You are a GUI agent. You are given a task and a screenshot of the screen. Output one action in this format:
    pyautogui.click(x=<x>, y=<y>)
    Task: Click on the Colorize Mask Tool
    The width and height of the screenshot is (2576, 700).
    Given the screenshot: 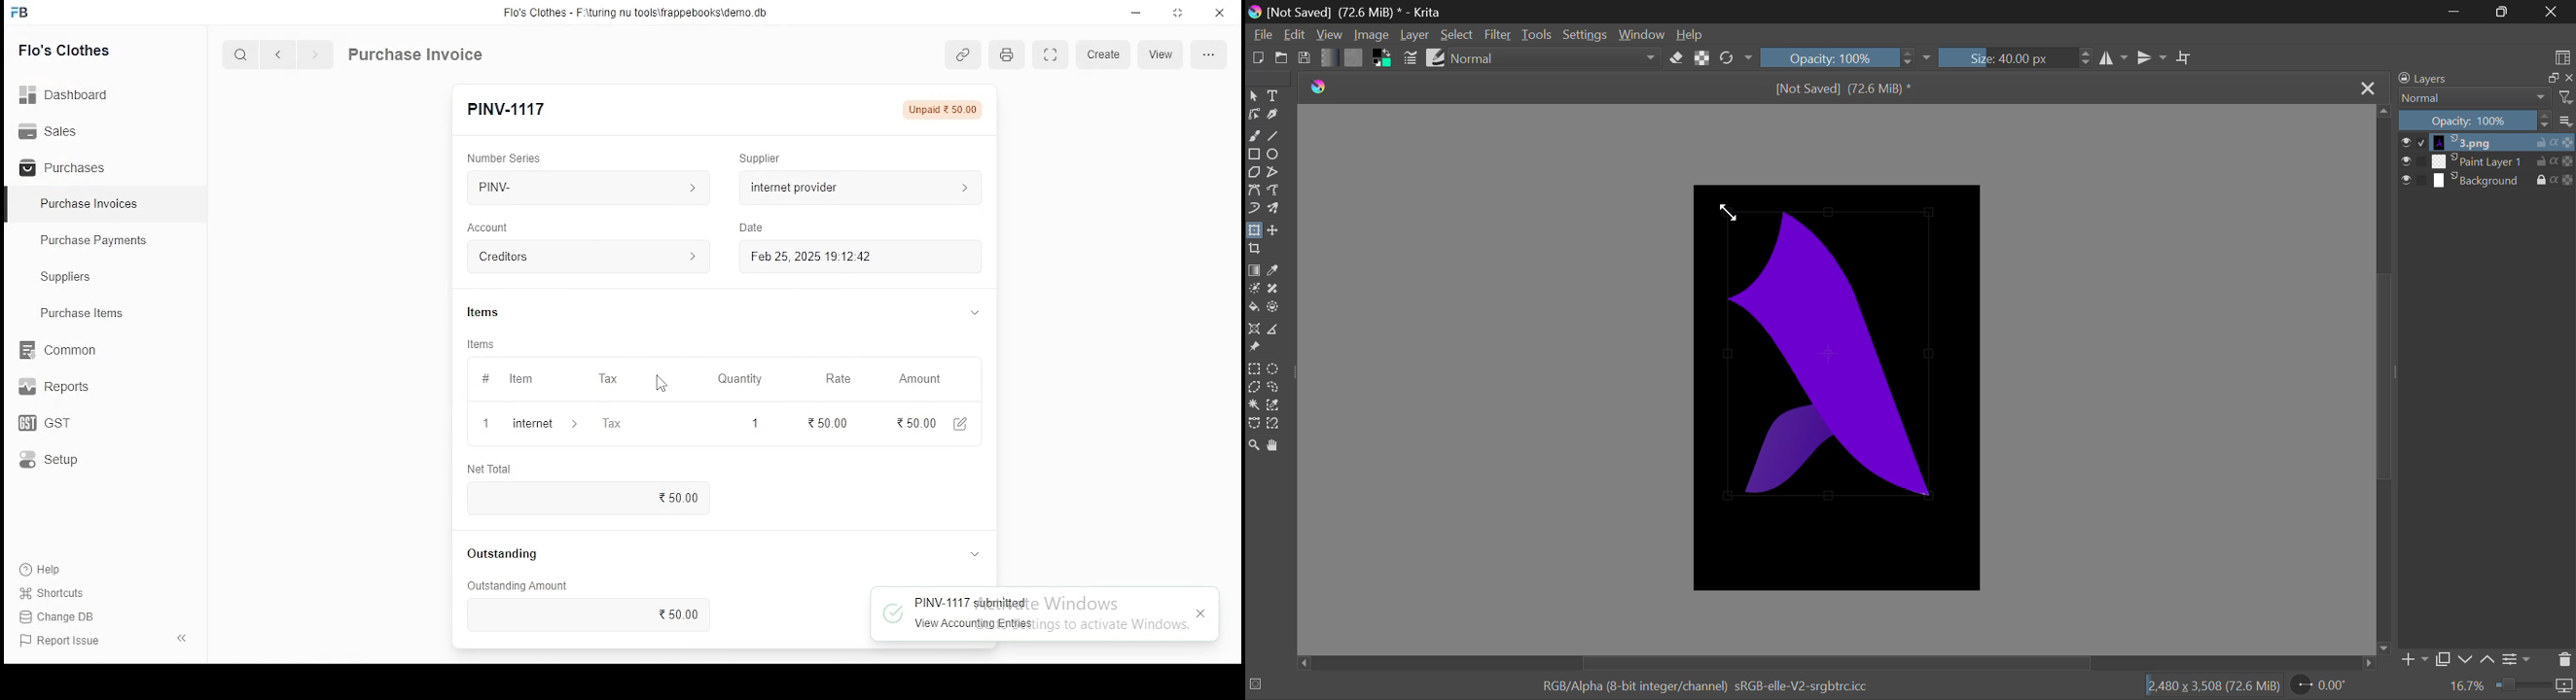 What is the action you would take?
    pyautogui.click(x=1255, y=290)
    